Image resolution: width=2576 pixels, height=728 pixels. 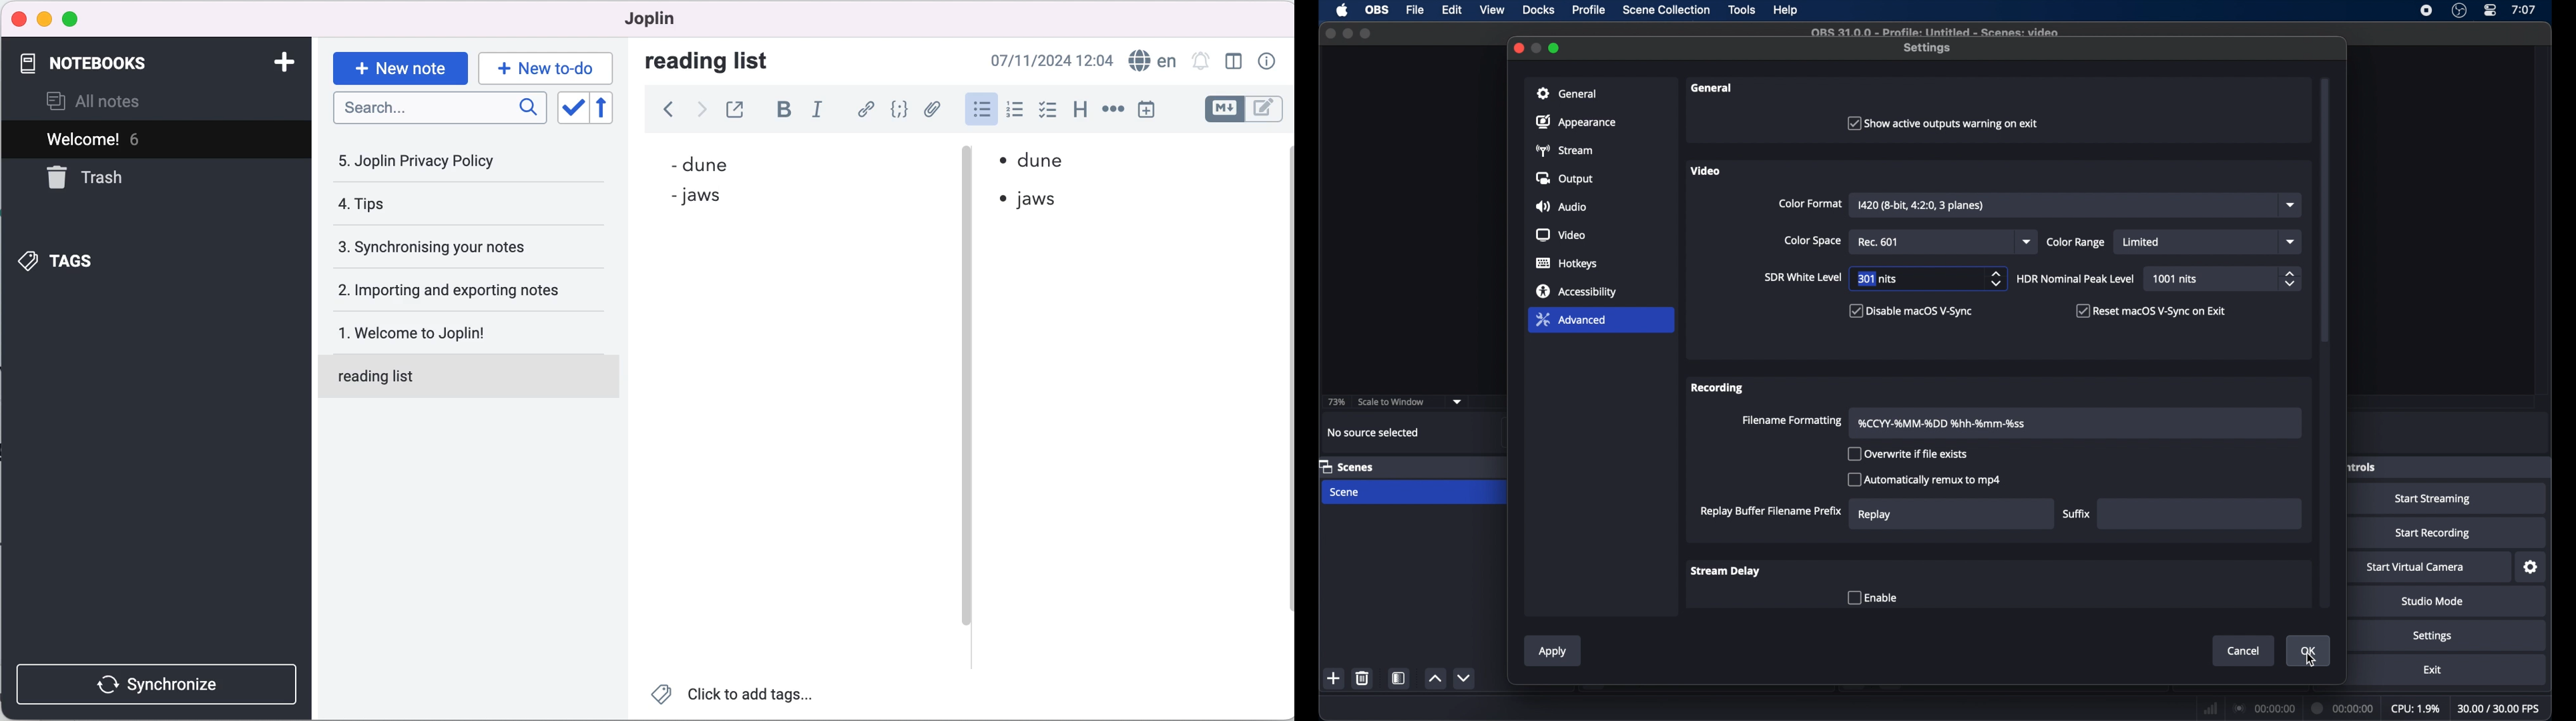 I want to click on welcome! 6, so click(x=141, y=140).